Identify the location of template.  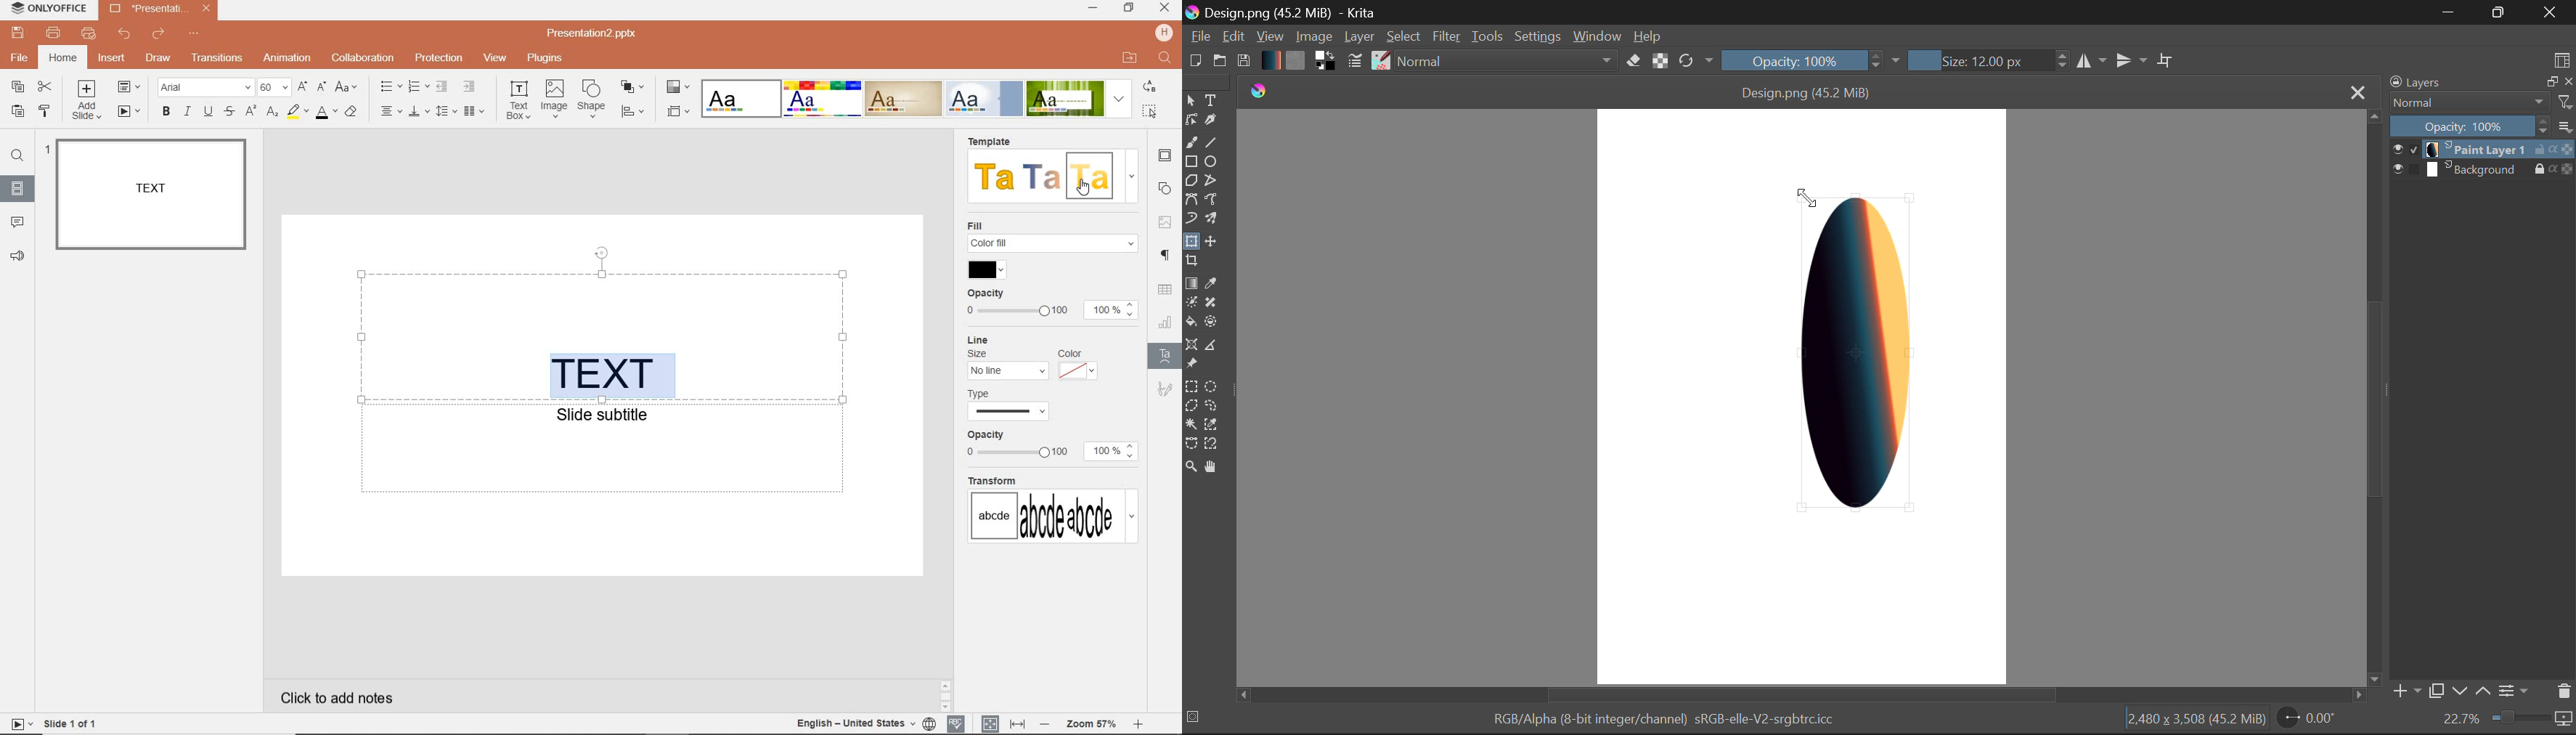
(987, 141).